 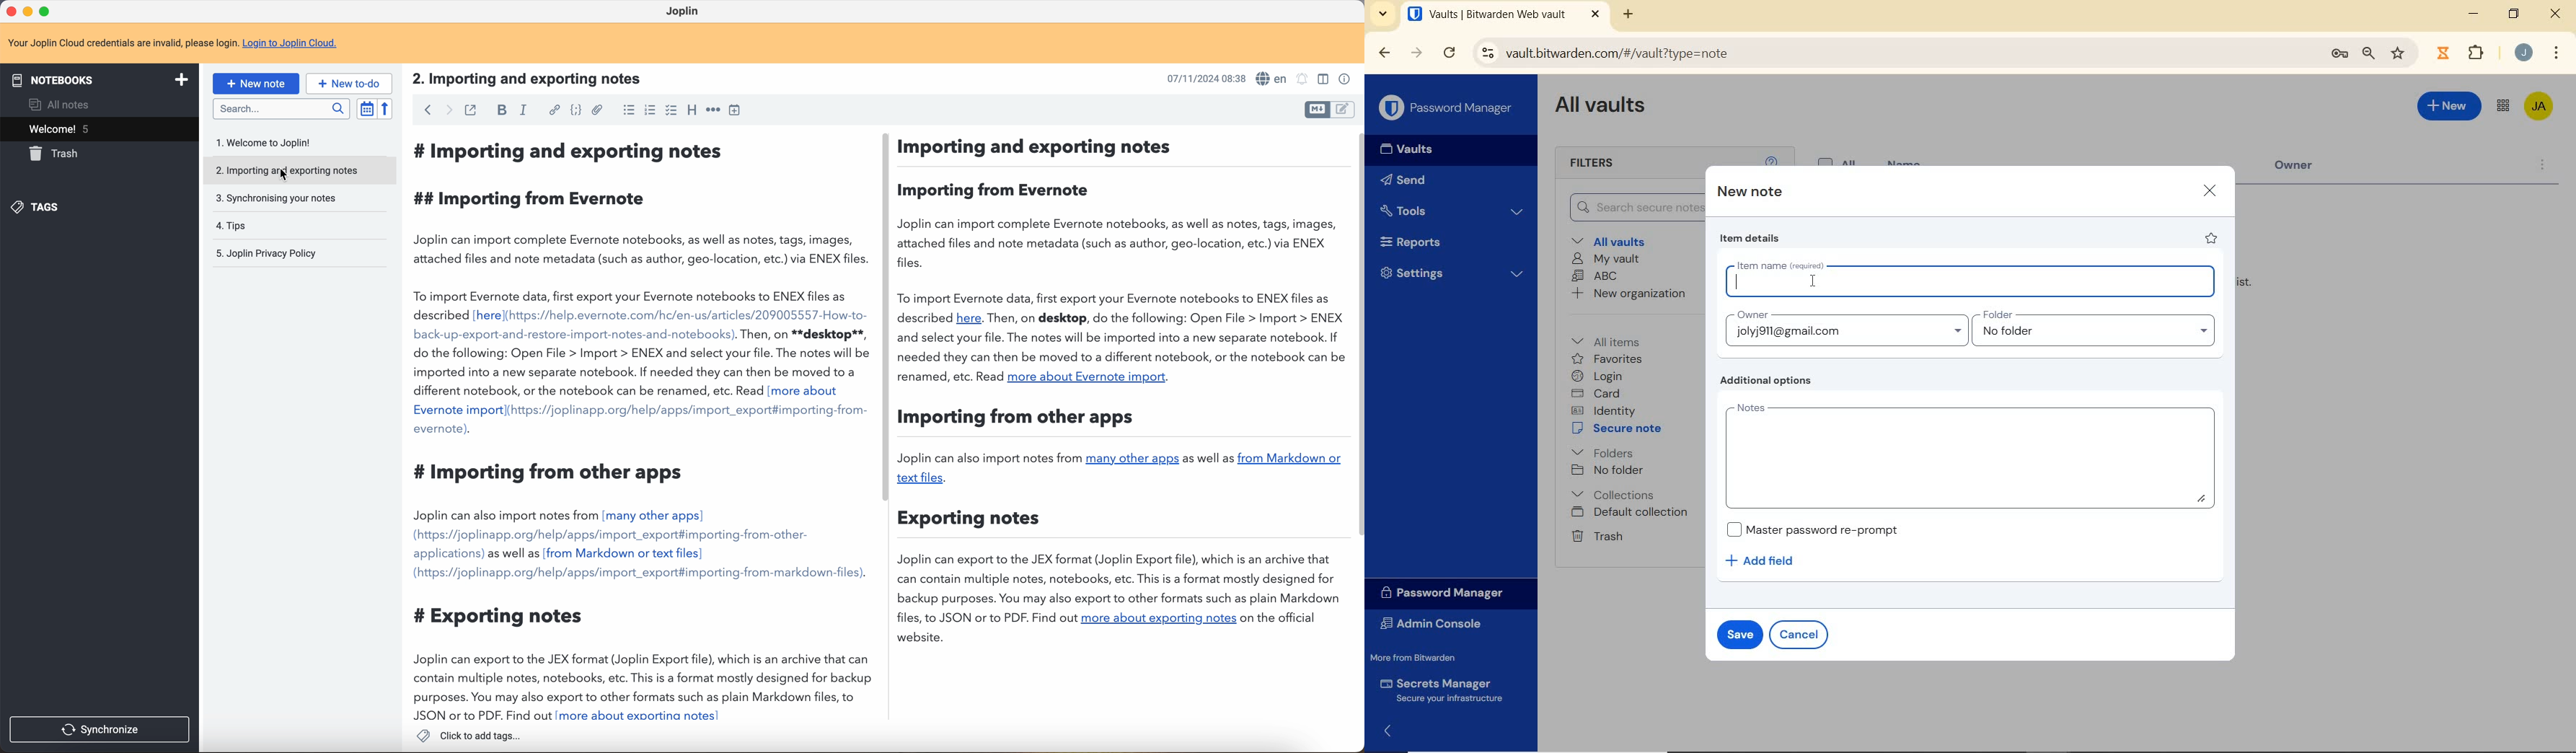 What do you see at coordinates (1317, 110) in the screenshot?
I see `toggle editor layout` at bounding box center [1317, 110].